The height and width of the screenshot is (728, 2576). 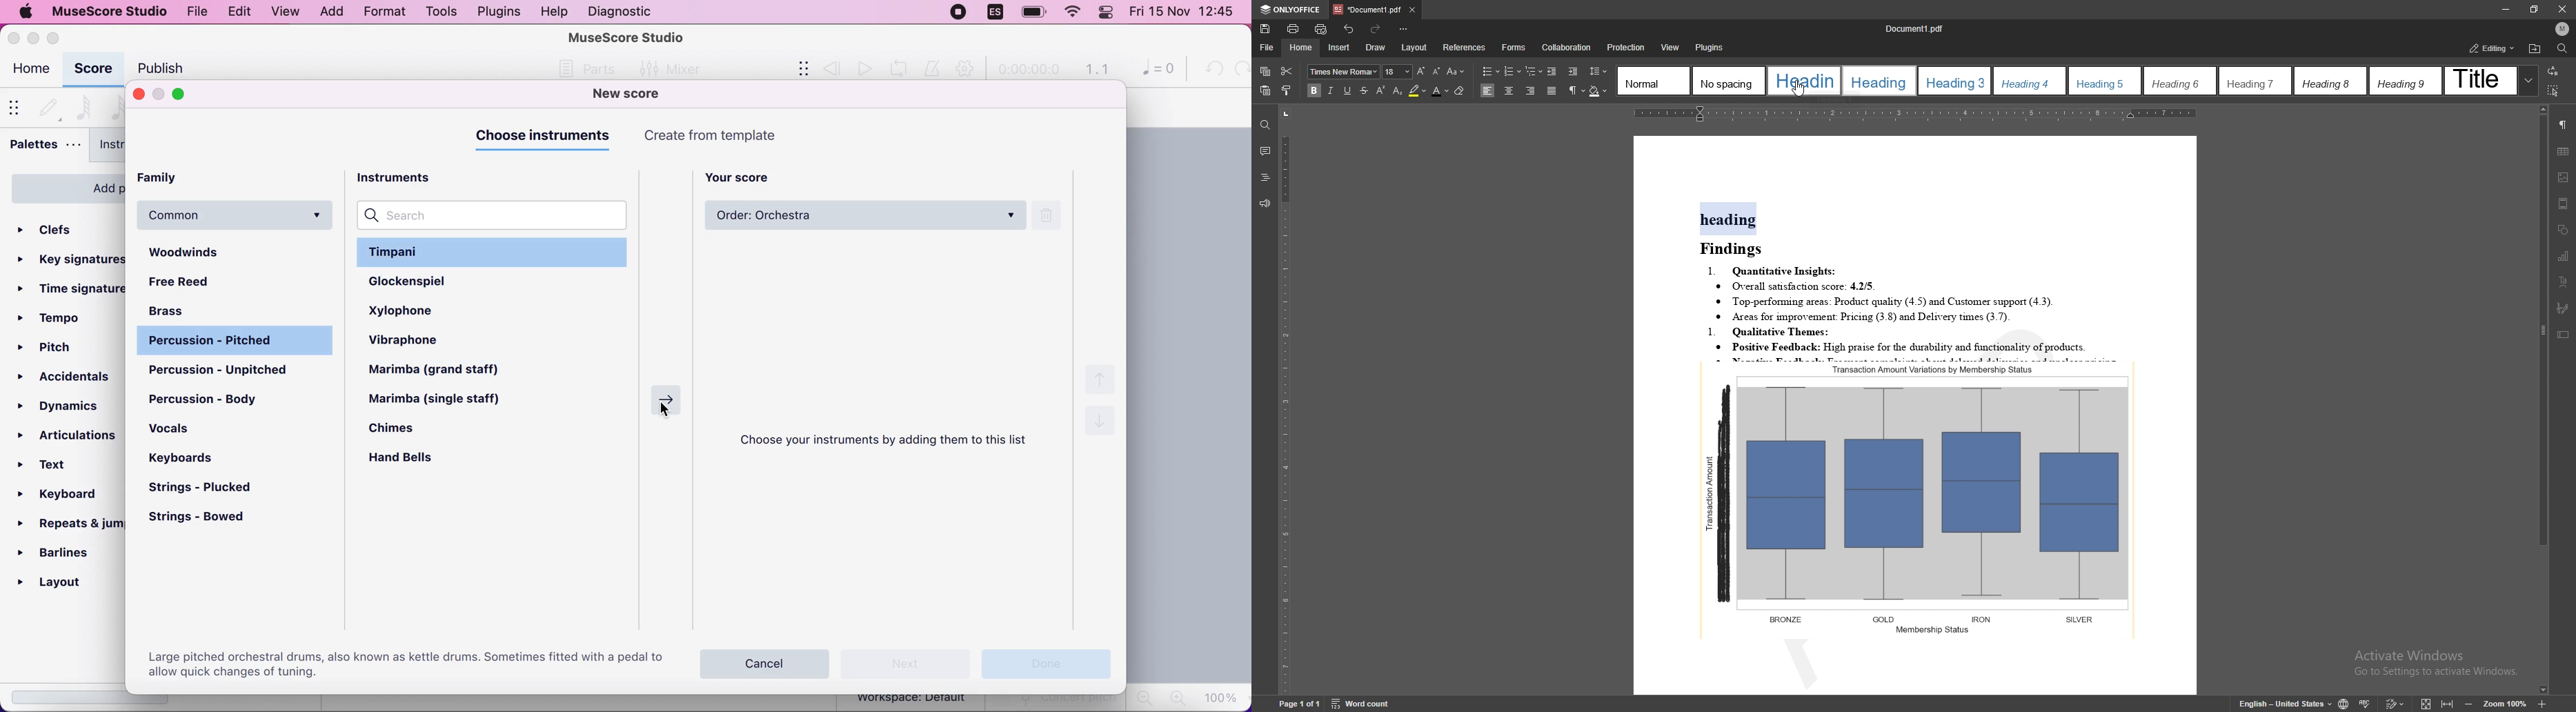 What do you see at coordinates (1509, 90) in the screenshot?
I see `align centre` at bounding box center [1509, 90].